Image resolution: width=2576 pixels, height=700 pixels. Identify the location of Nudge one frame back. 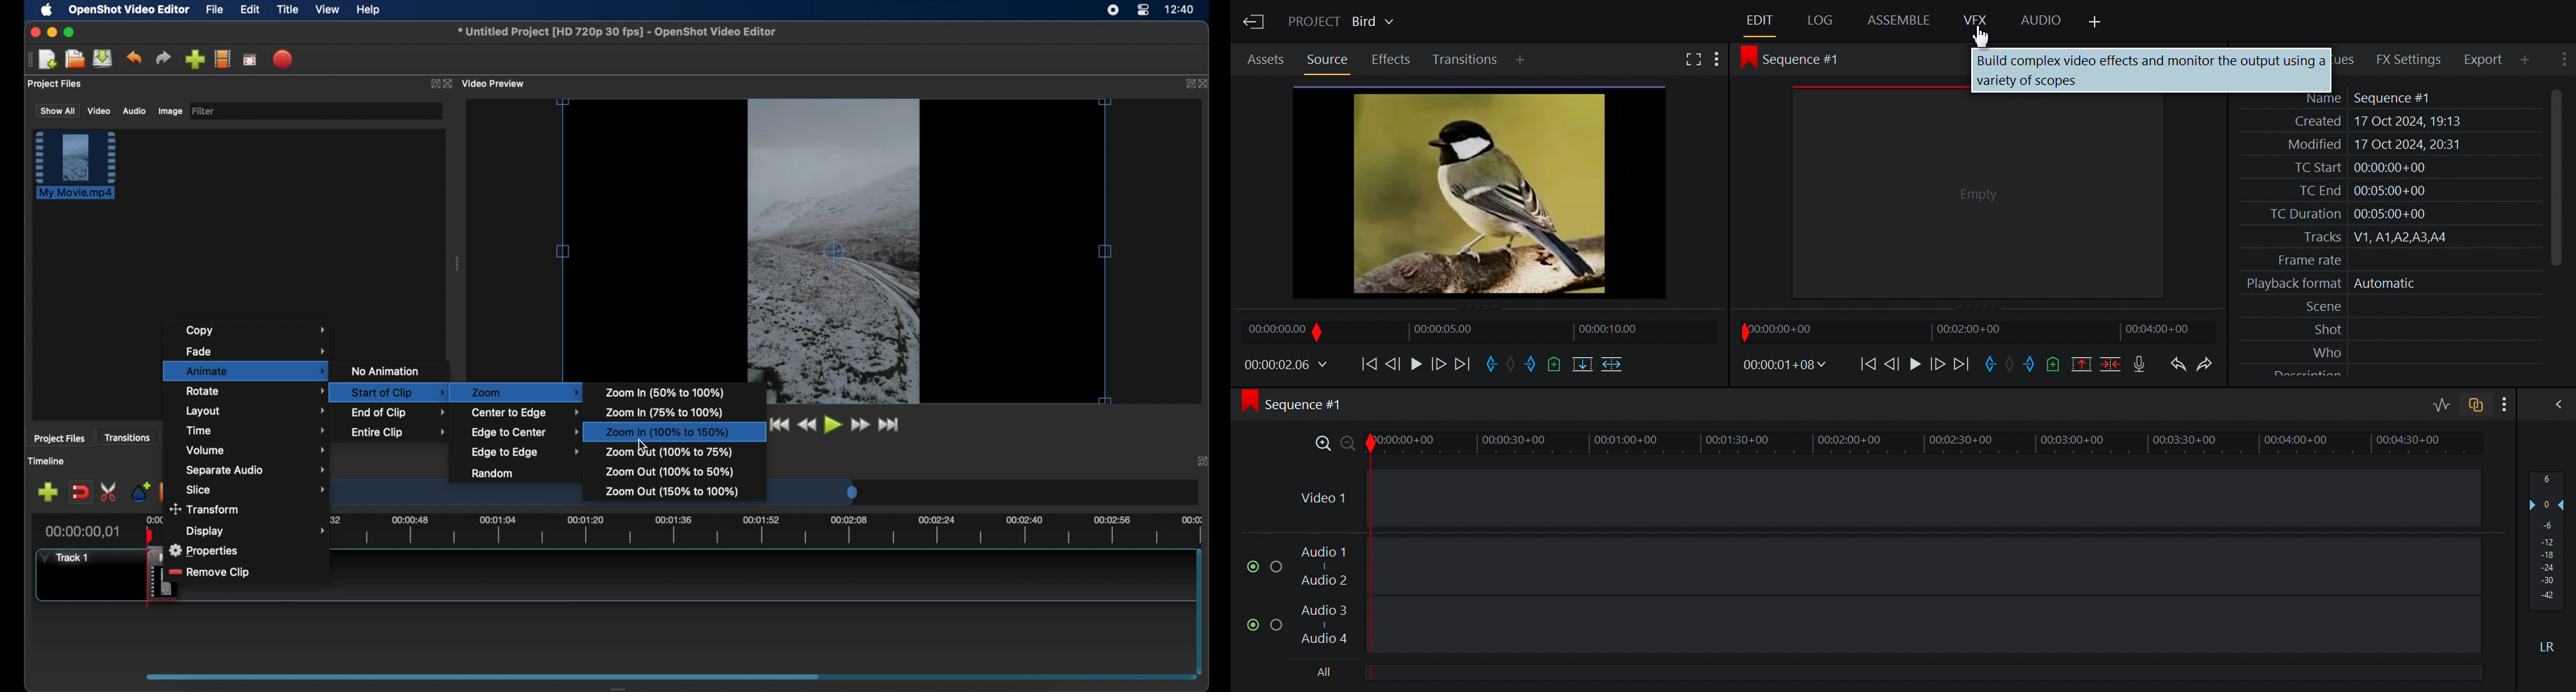
(1394, 364).